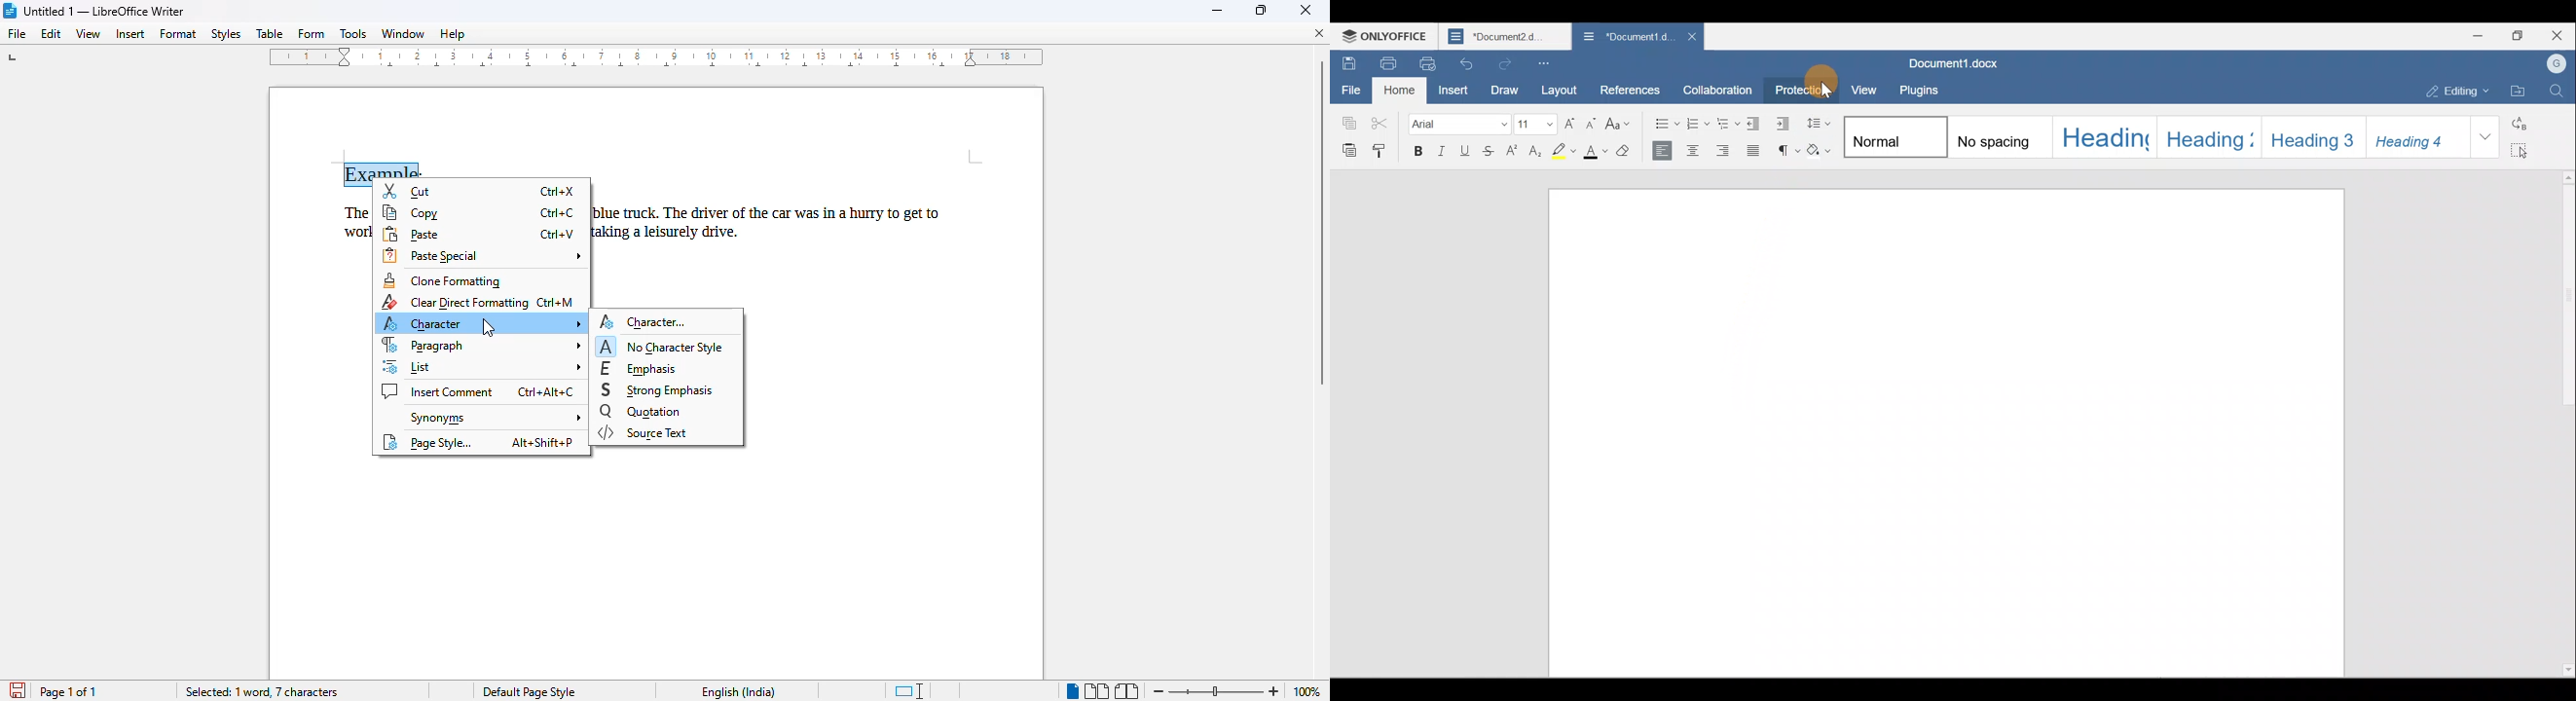 The width and height of the screenshot is (2576, 728). I want to click on Close document, so click(1693, 36).